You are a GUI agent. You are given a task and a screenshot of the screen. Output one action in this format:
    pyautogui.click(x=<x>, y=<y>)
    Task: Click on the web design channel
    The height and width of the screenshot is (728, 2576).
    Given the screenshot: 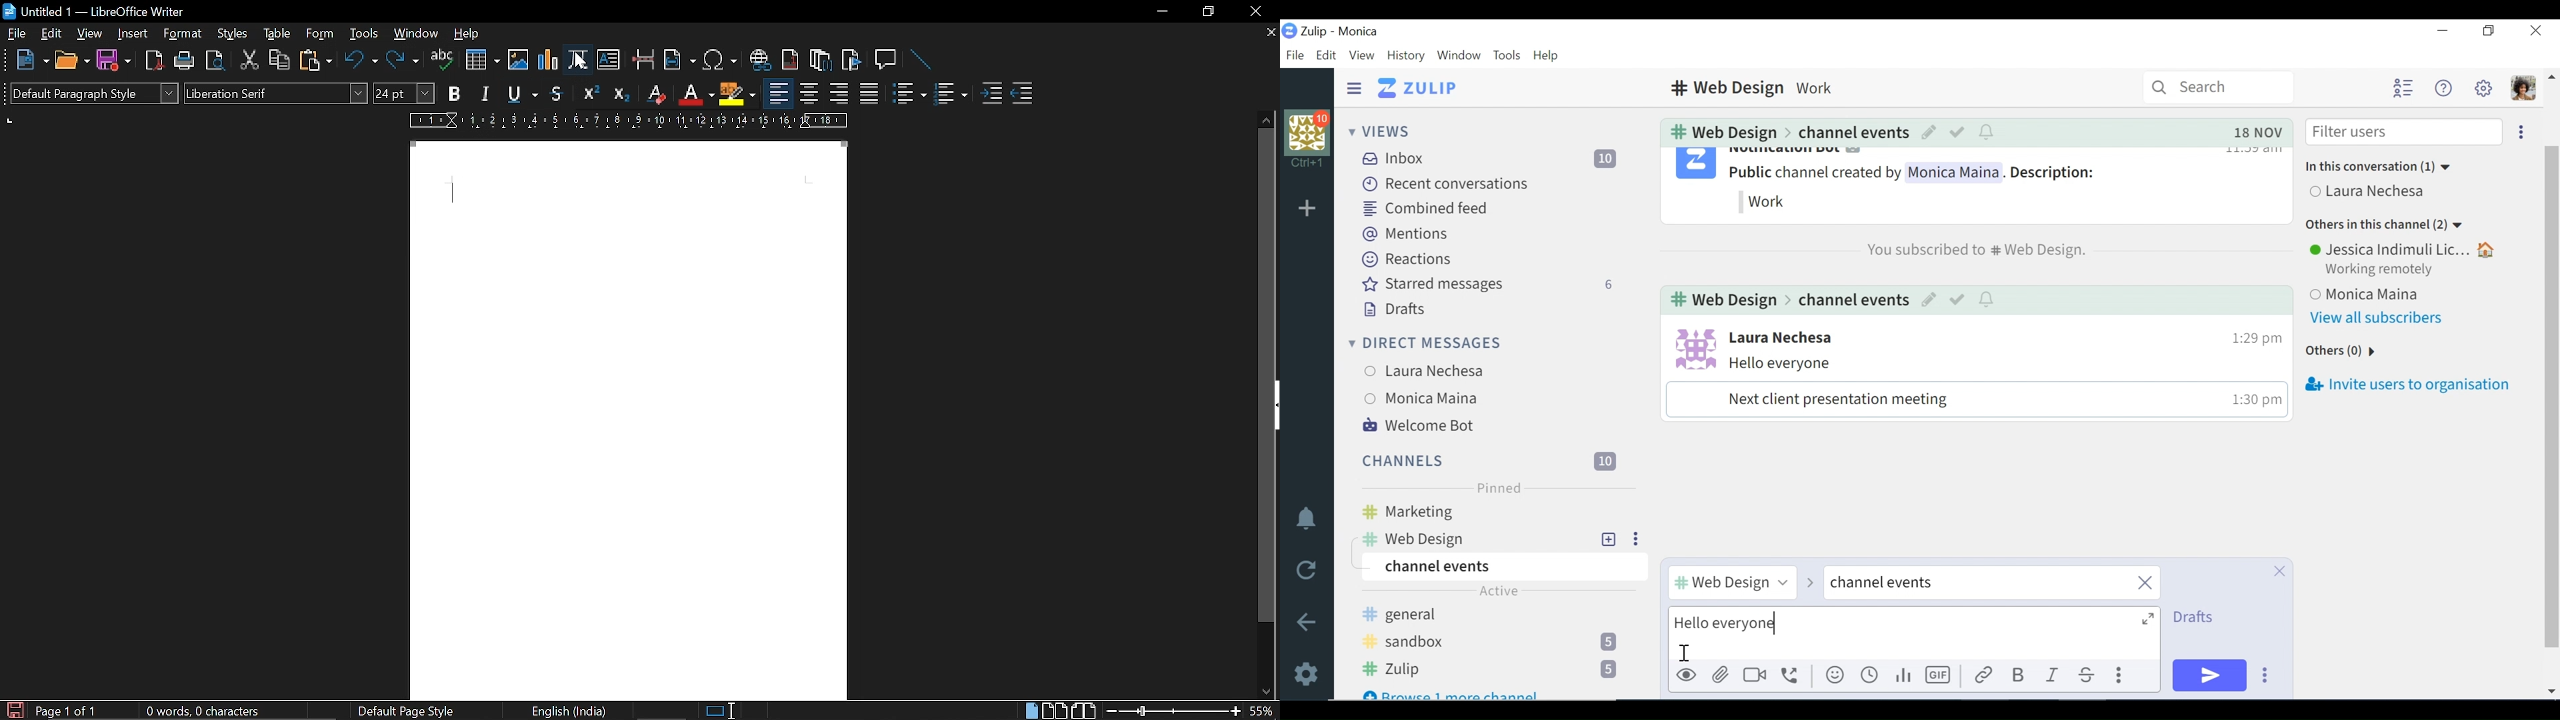 What is the action you would take?
    pyautogui.click(x=1721, y=301)
    